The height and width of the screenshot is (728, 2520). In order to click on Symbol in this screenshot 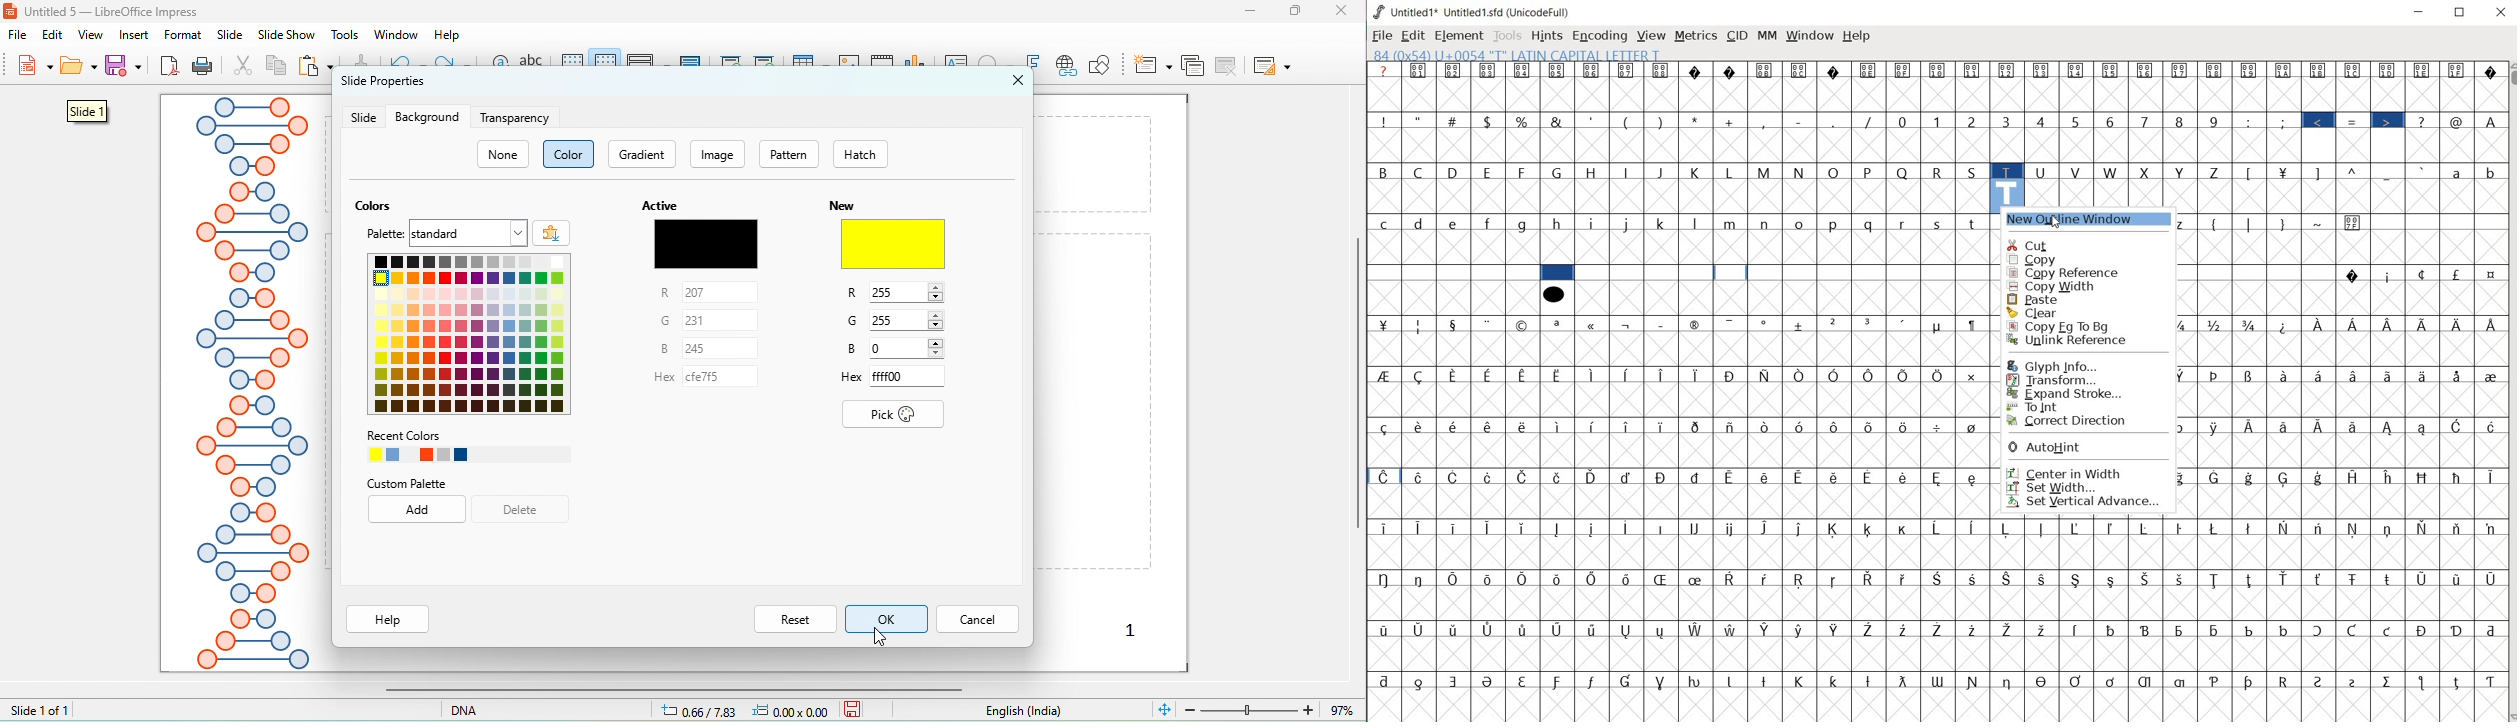, I will do `click(2077, 70)`.